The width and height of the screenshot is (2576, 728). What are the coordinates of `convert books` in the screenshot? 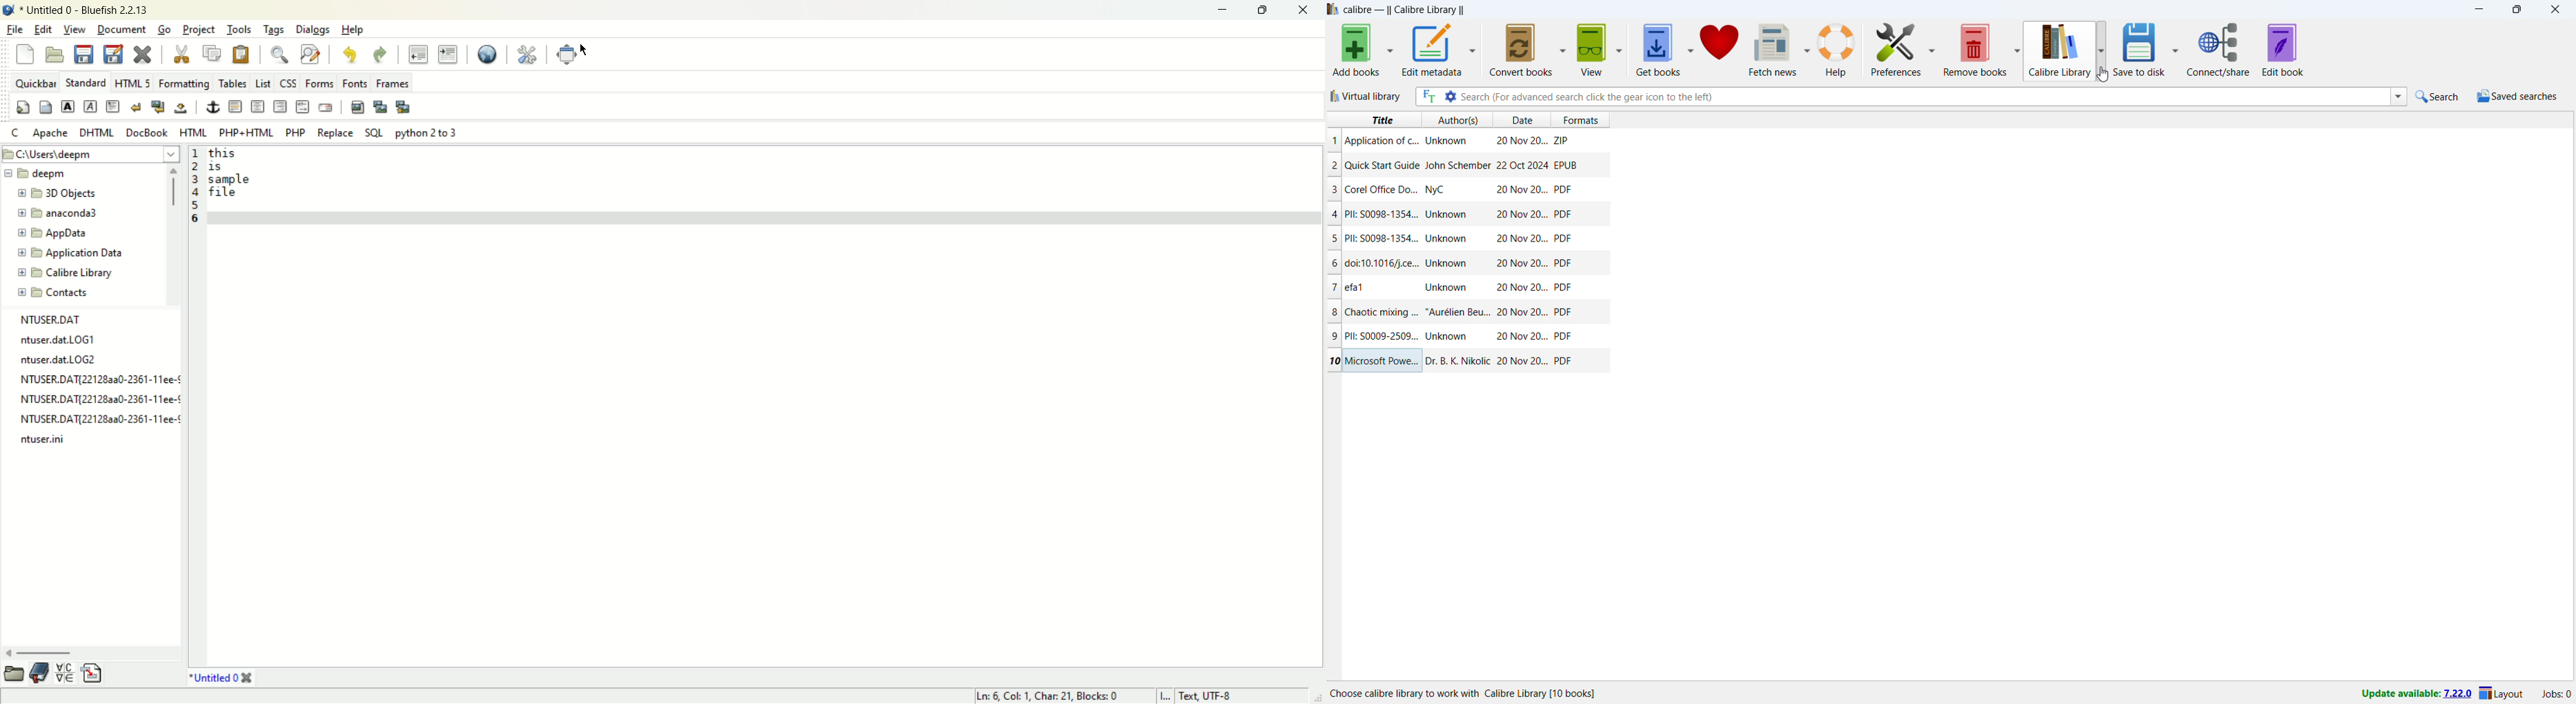 It's located at (1522, 49).